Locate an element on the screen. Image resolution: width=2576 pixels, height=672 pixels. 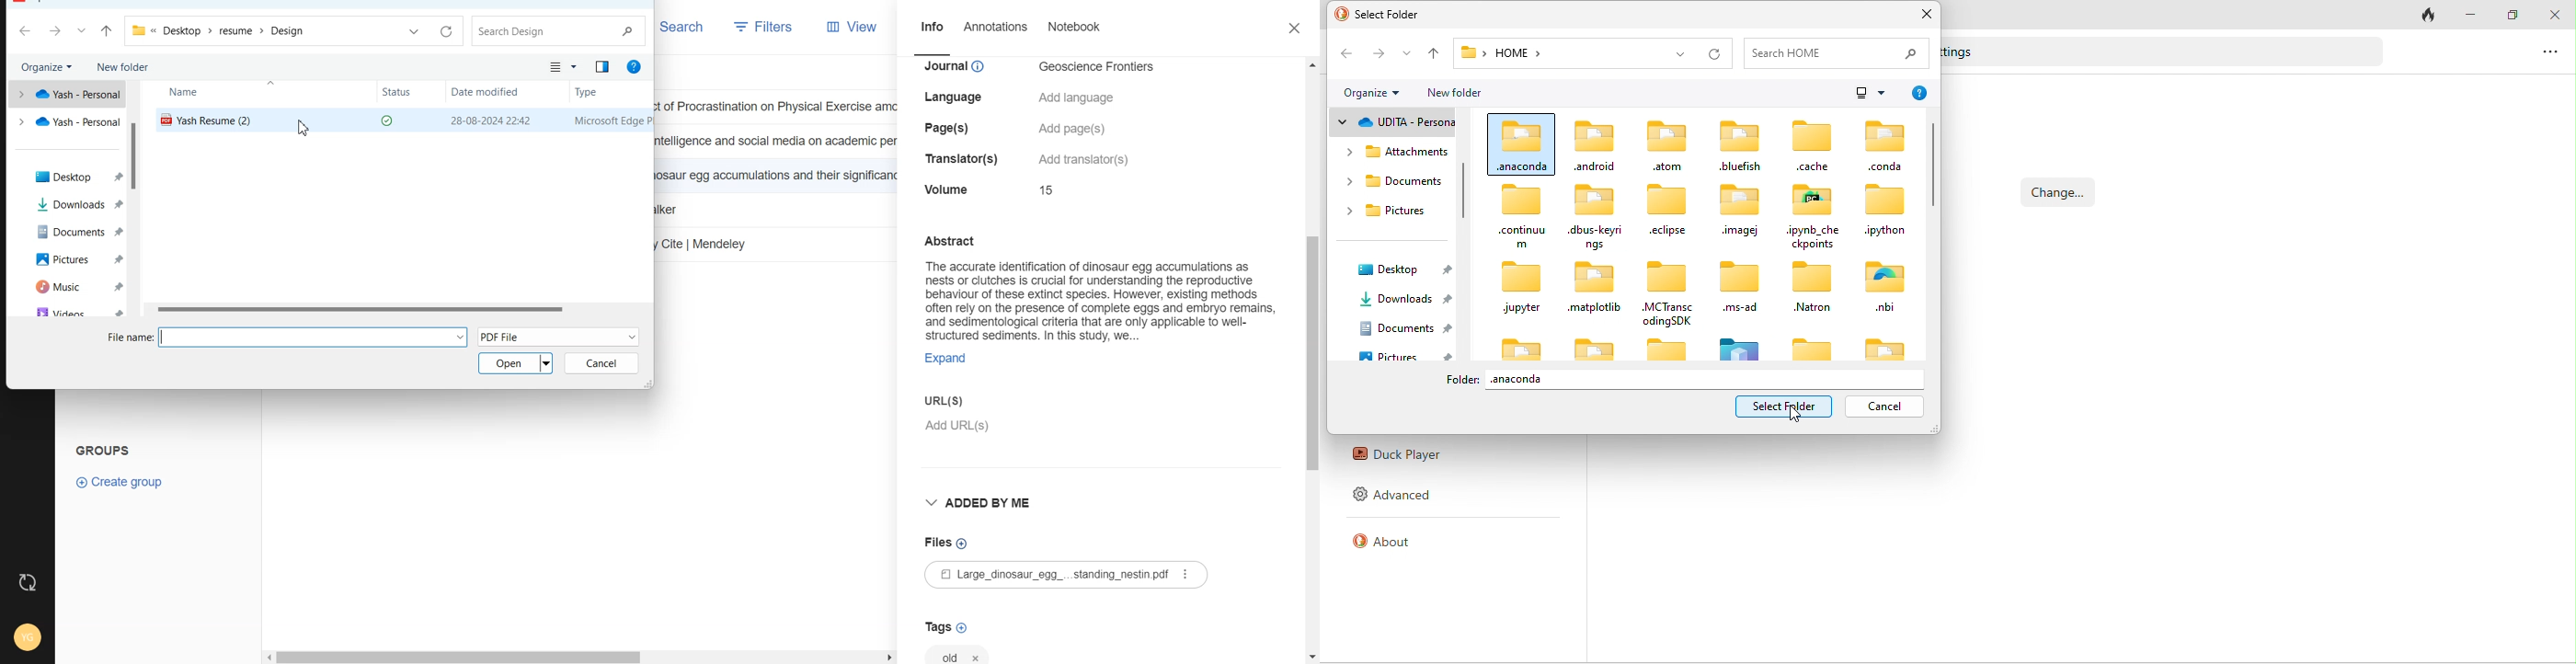
.imagej is located at coordinates (1740, 210).